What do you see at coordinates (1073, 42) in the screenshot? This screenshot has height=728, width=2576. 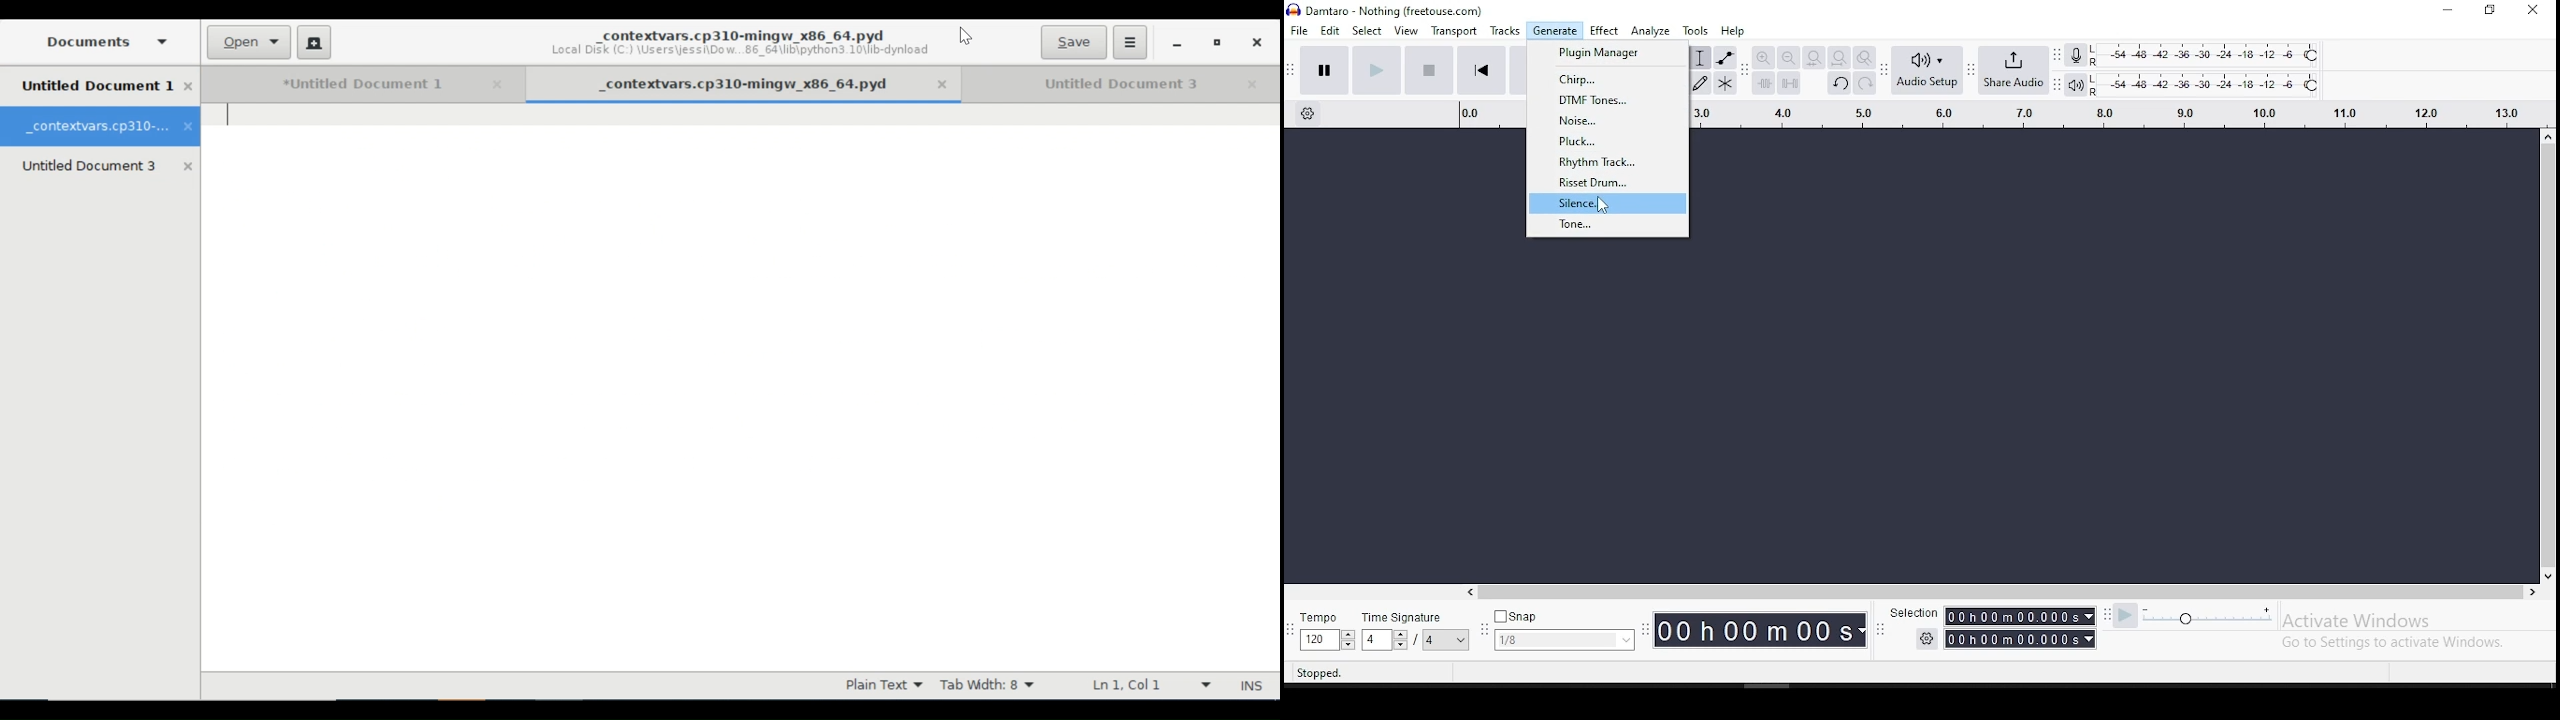 I see `Save` at bounding box center [1073, 42].